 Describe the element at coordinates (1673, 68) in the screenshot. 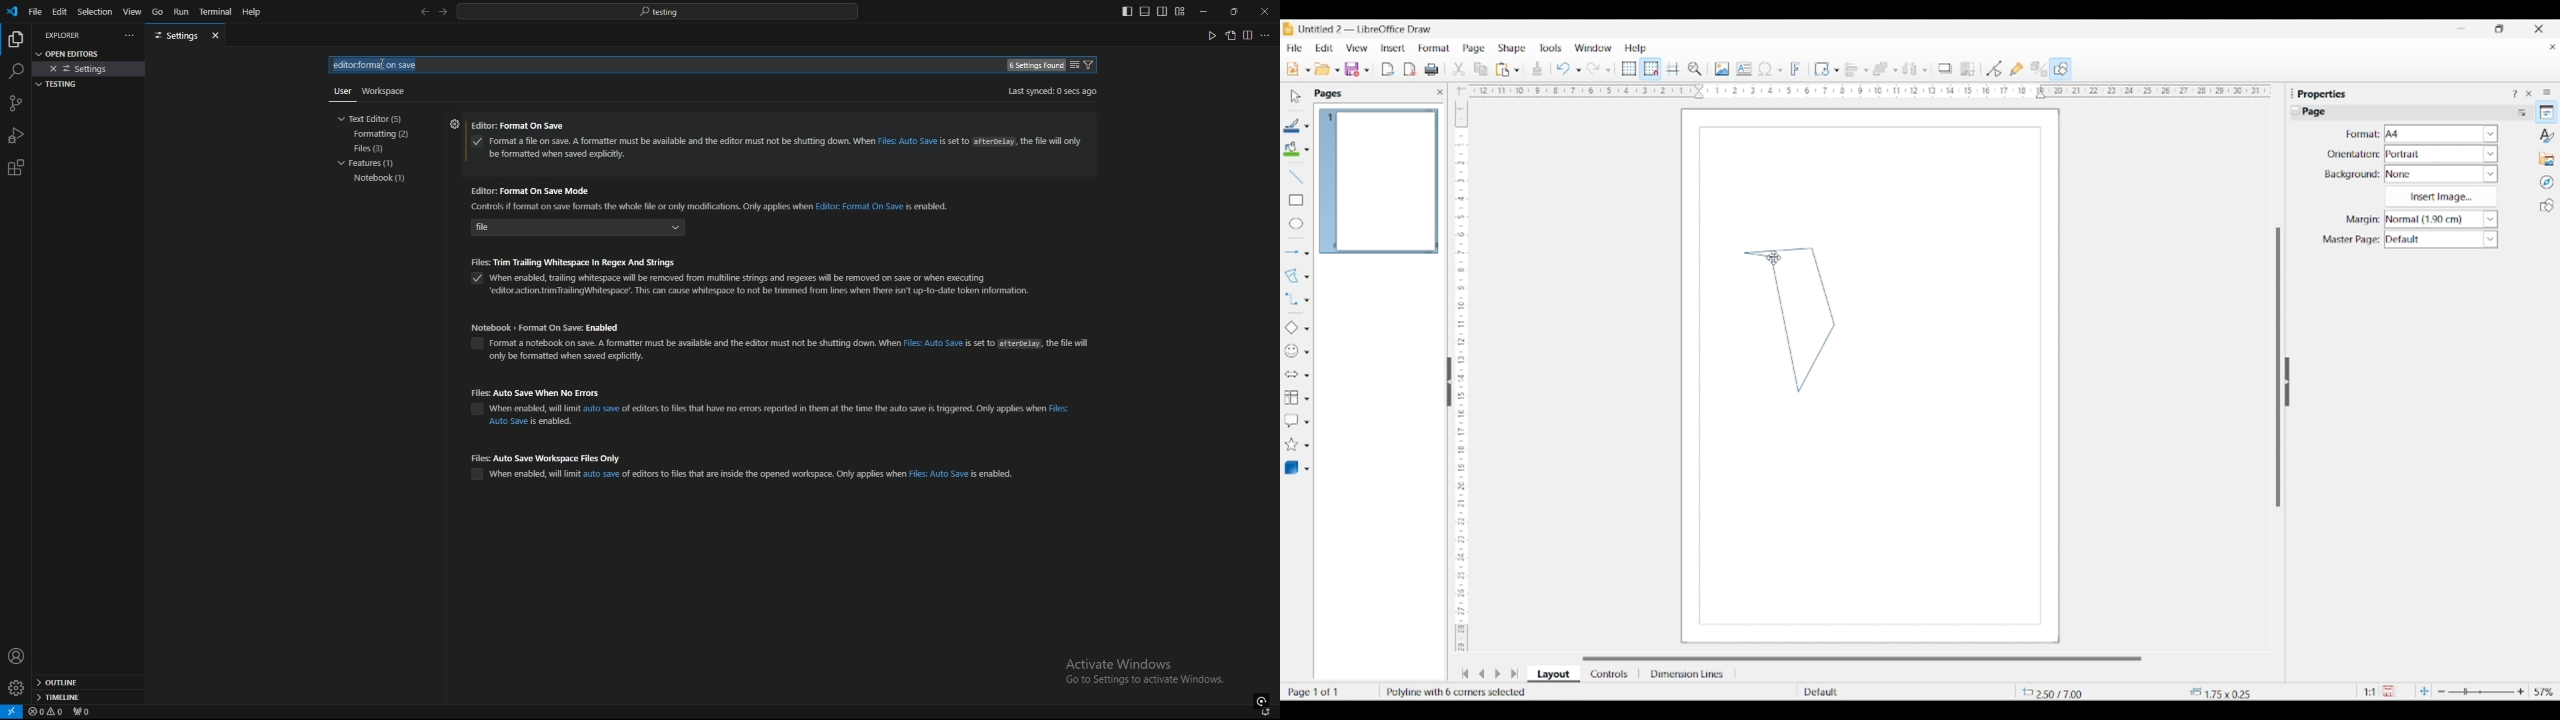

I see `Helplines while moving` at that location.